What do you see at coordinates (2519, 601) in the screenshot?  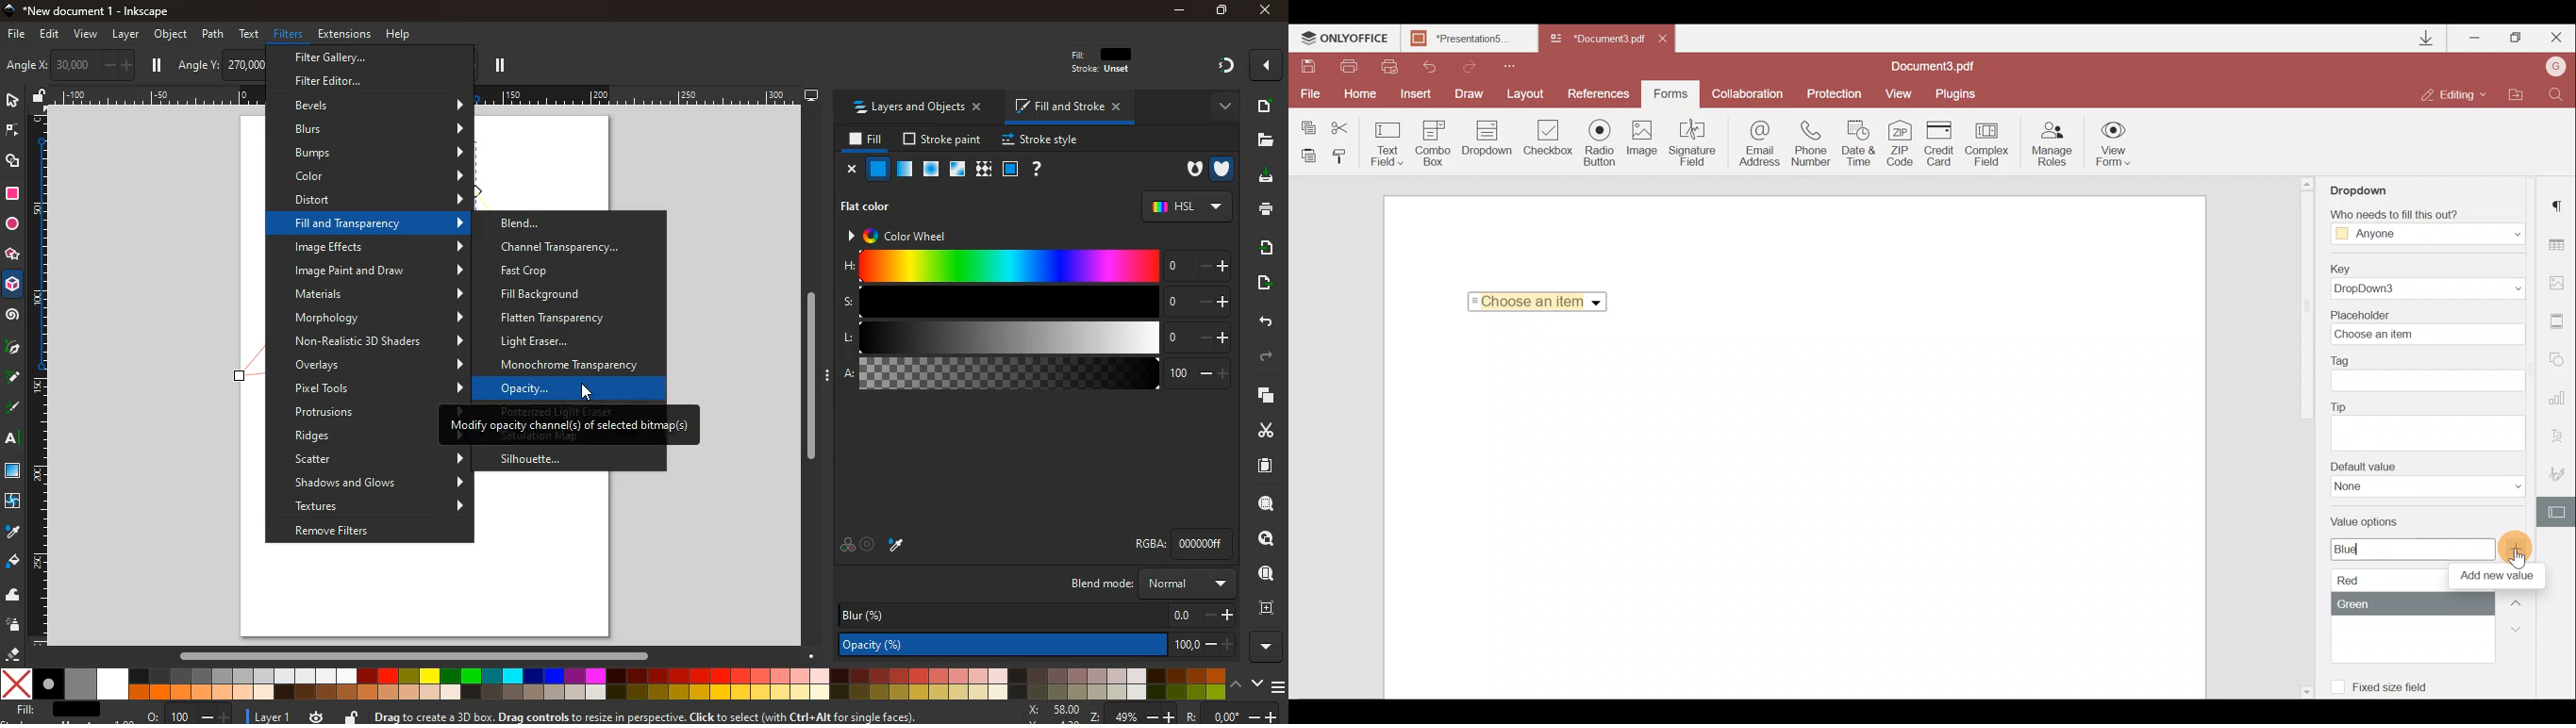 I see `Up` at bounding box center [2519, 601].